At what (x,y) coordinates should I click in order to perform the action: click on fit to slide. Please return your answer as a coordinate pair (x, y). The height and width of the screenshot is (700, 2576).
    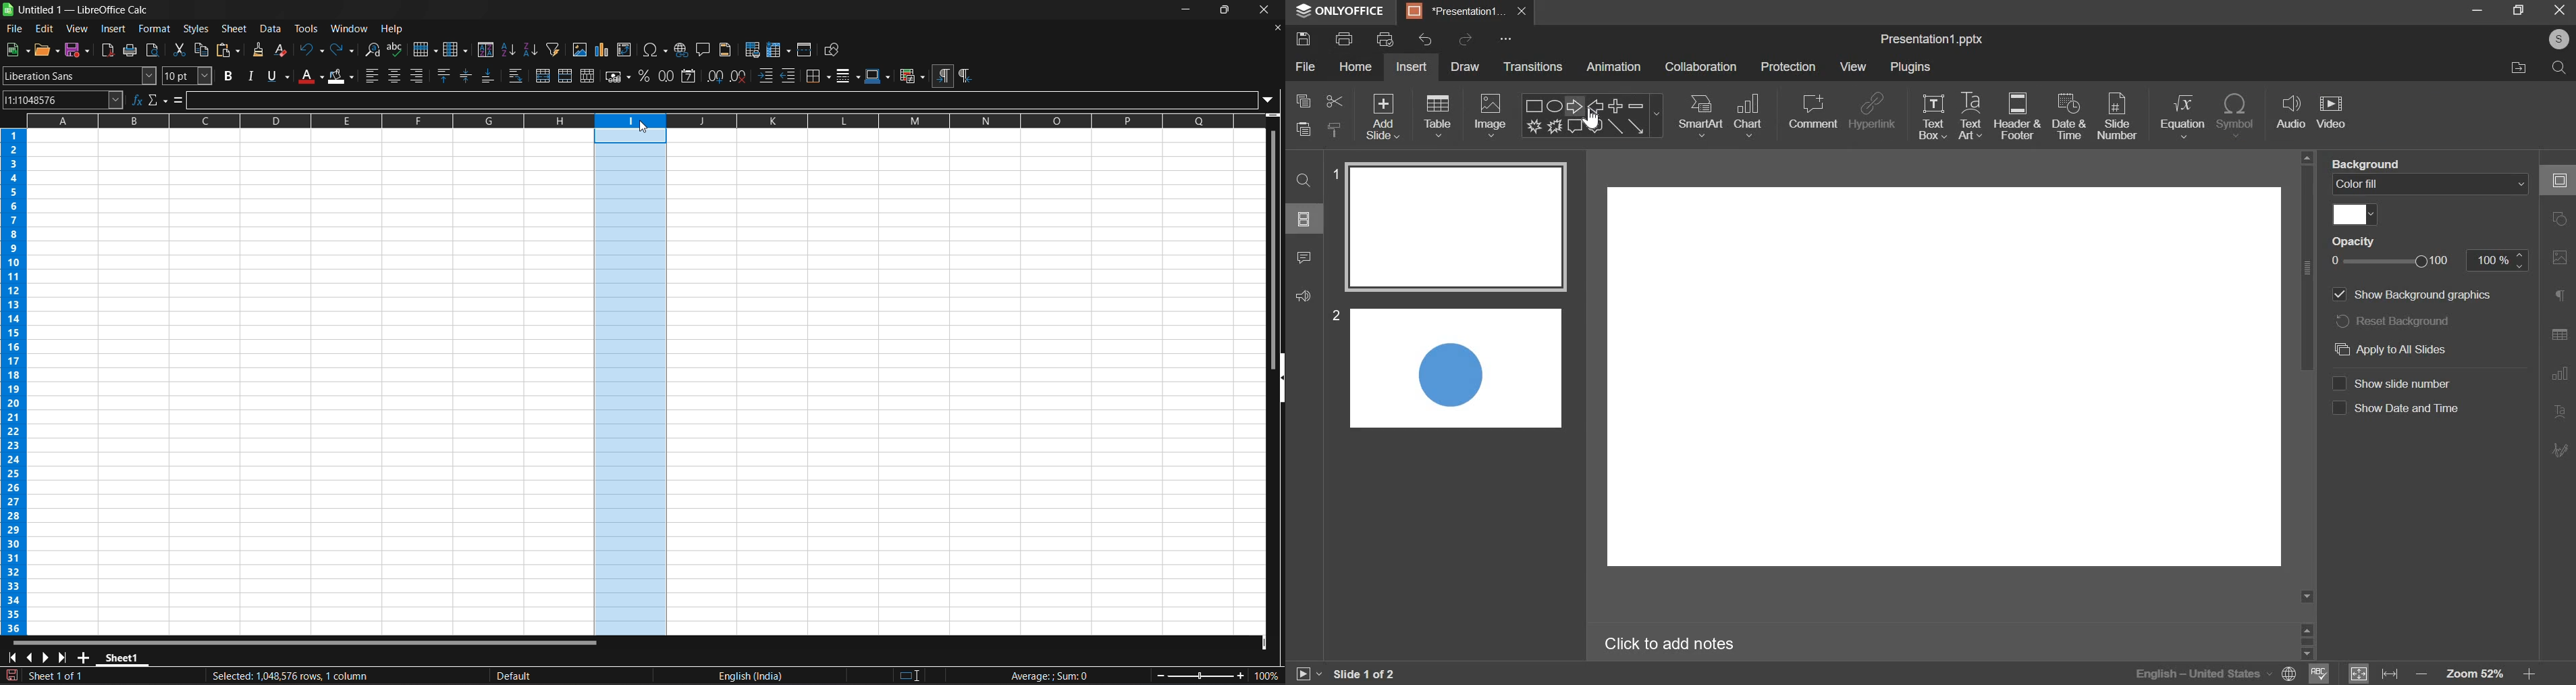
    Looking at the image, I should click on (2360, 674).